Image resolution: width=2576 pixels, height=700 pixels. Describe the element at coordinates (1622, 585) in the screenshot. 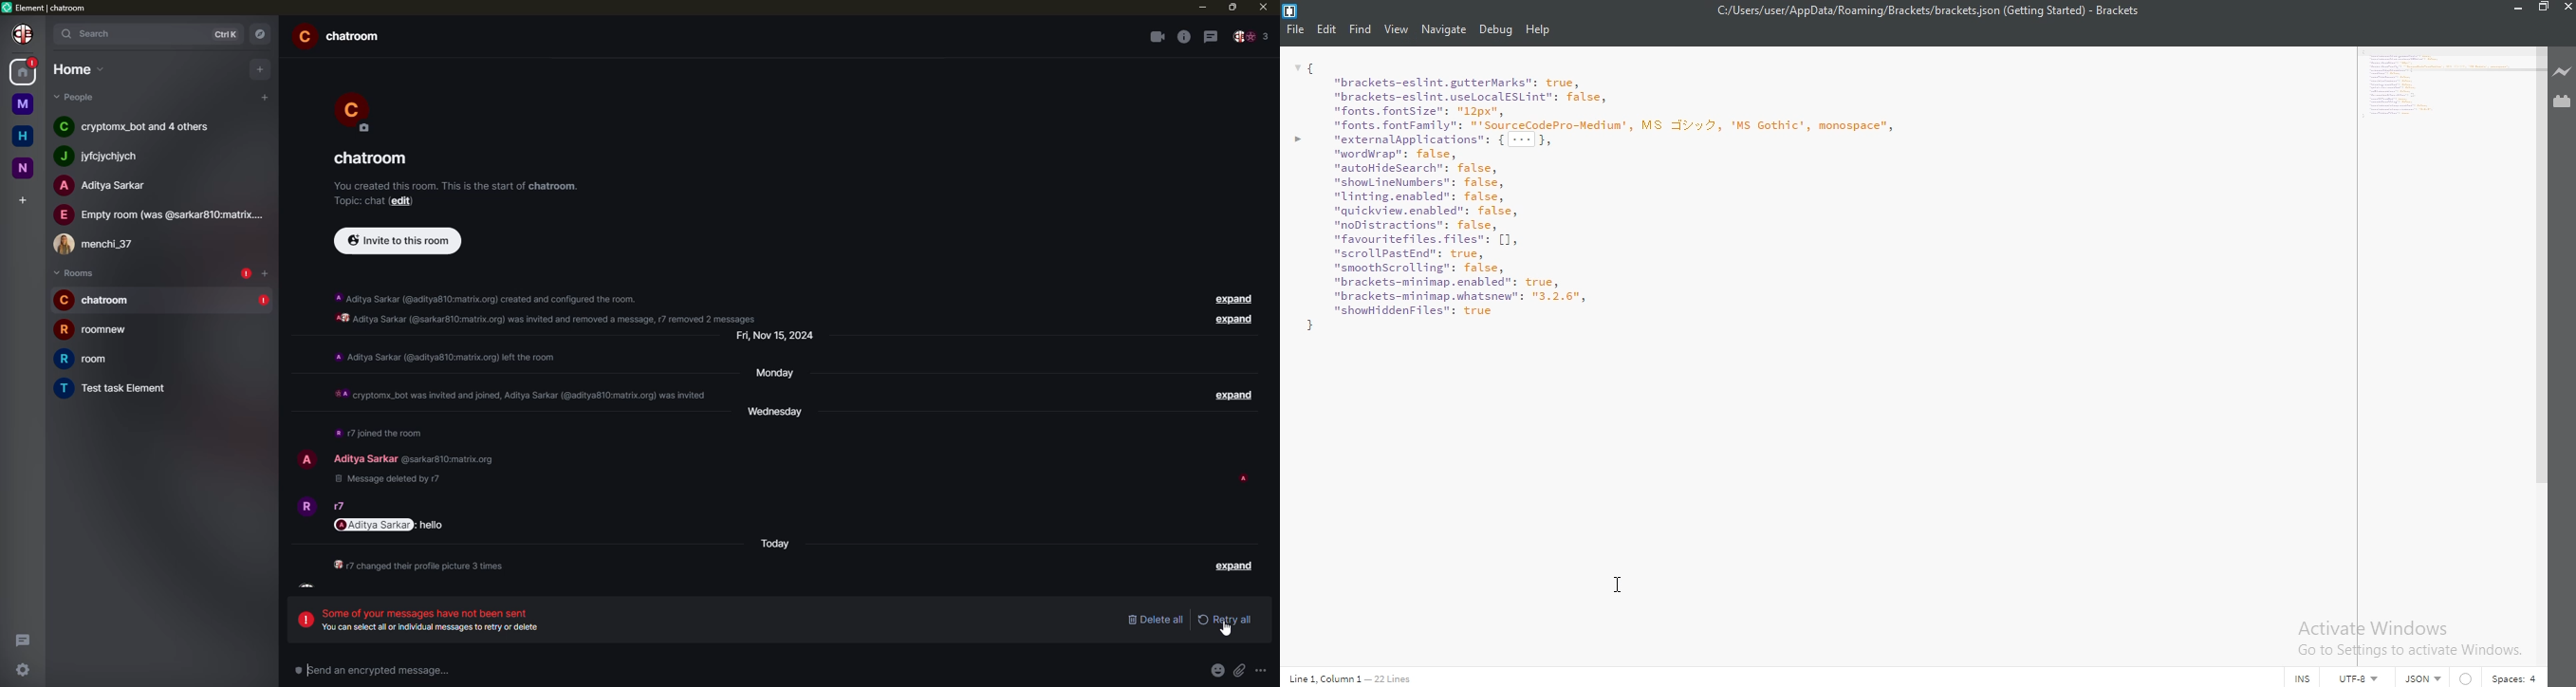

I see `cursor` at that location.